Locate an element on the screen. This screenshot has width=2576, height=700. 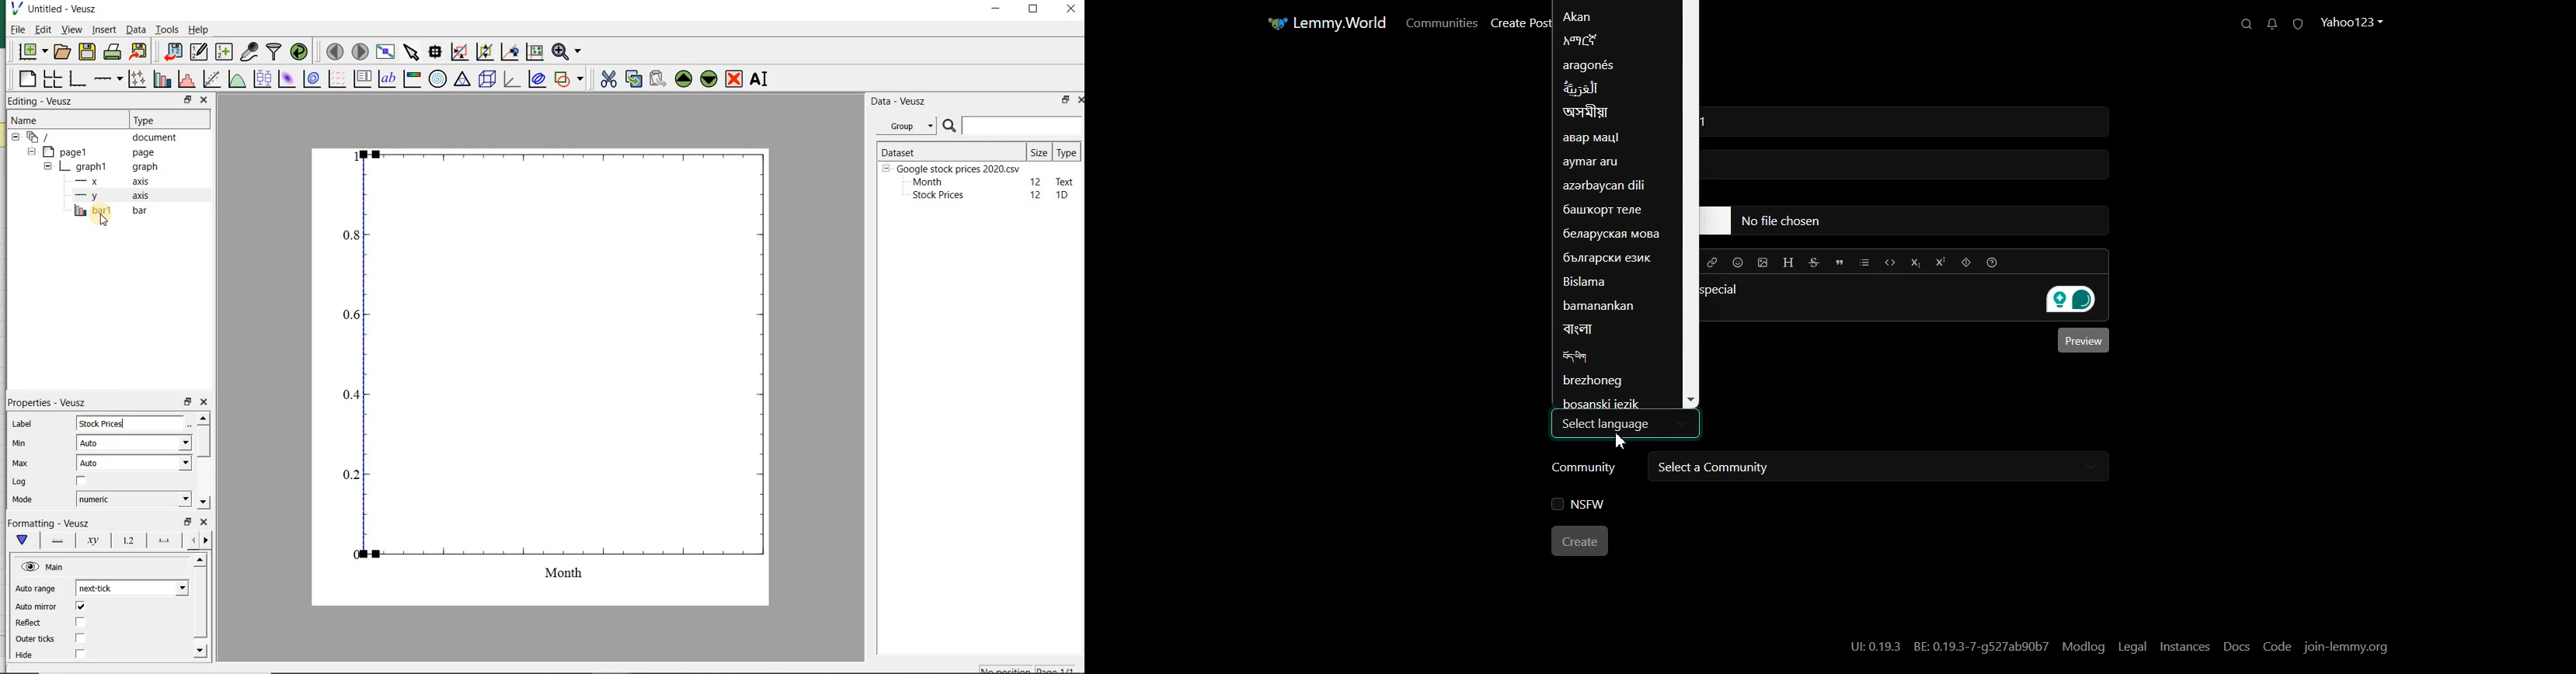
Data - Veusz is located at coordinates (900, 101).